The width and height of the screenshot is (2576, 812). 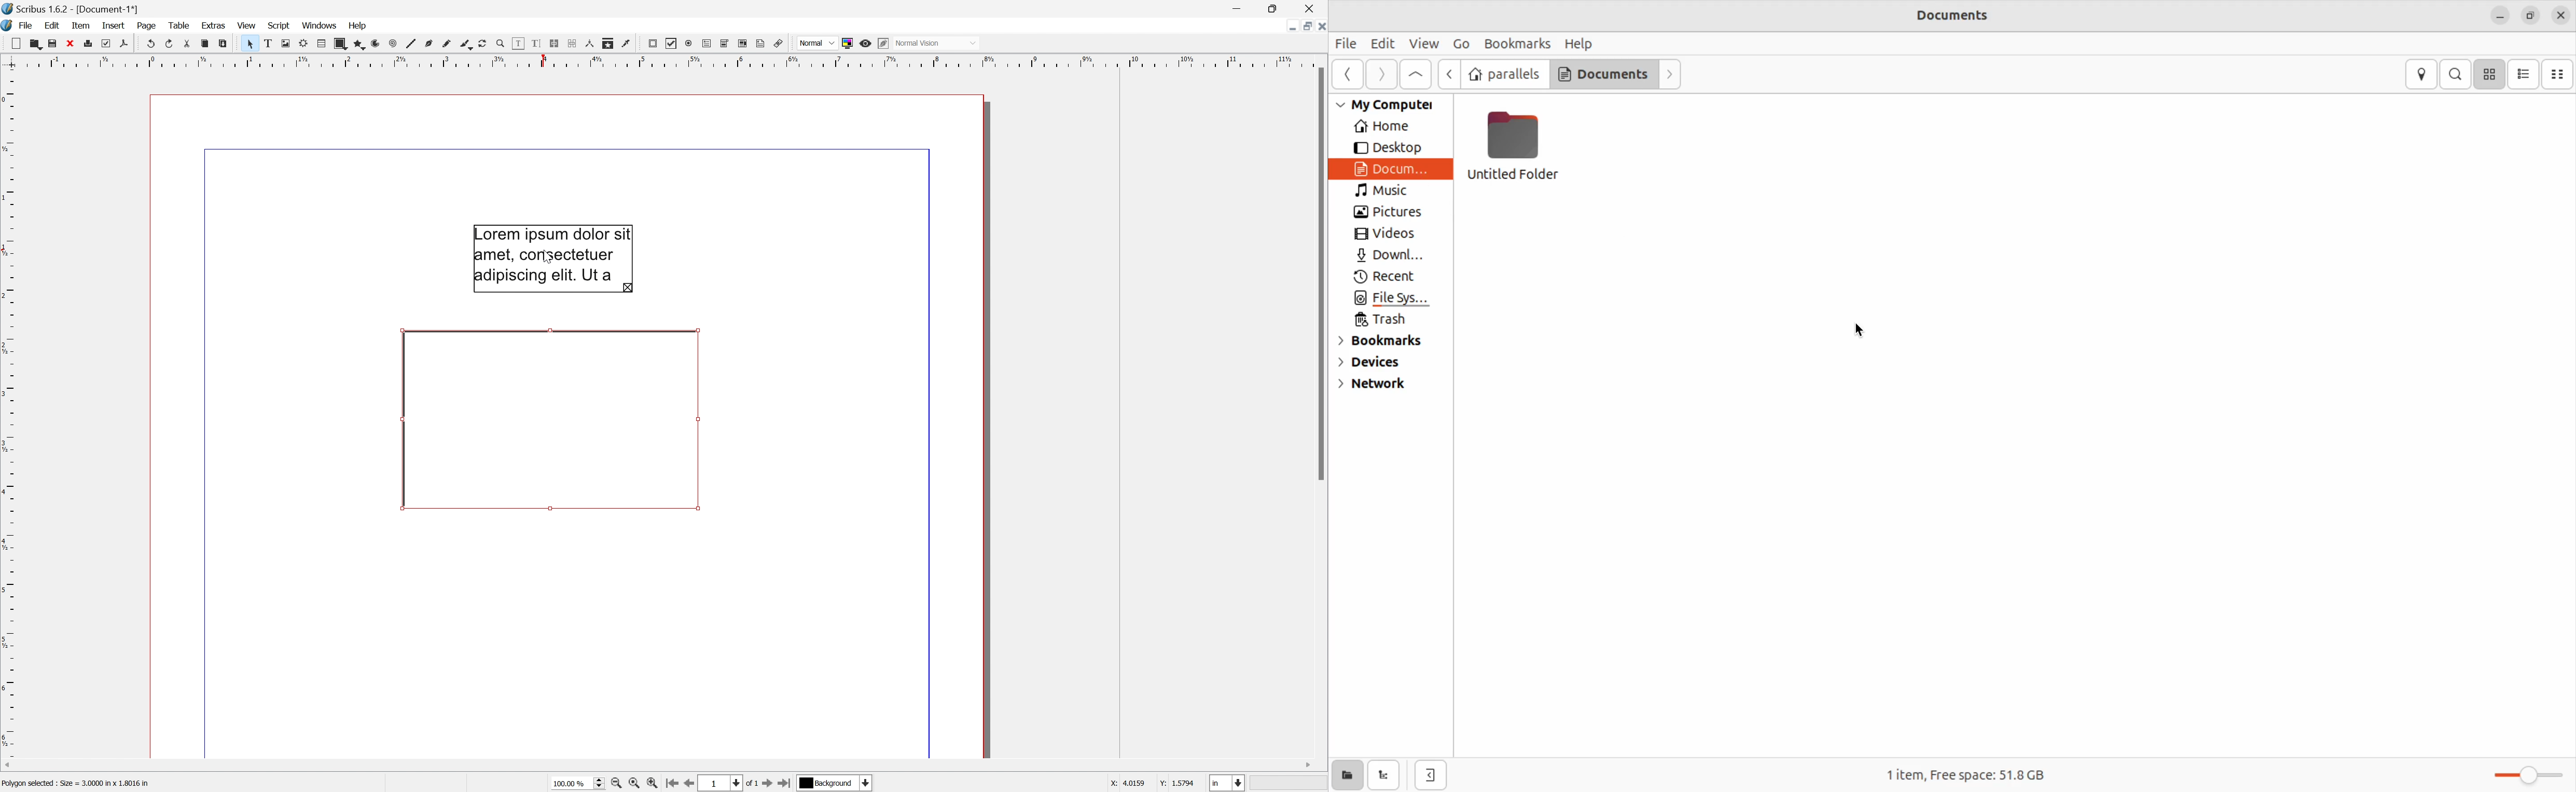 I want to click on Insert, so click(x=113, y=24).